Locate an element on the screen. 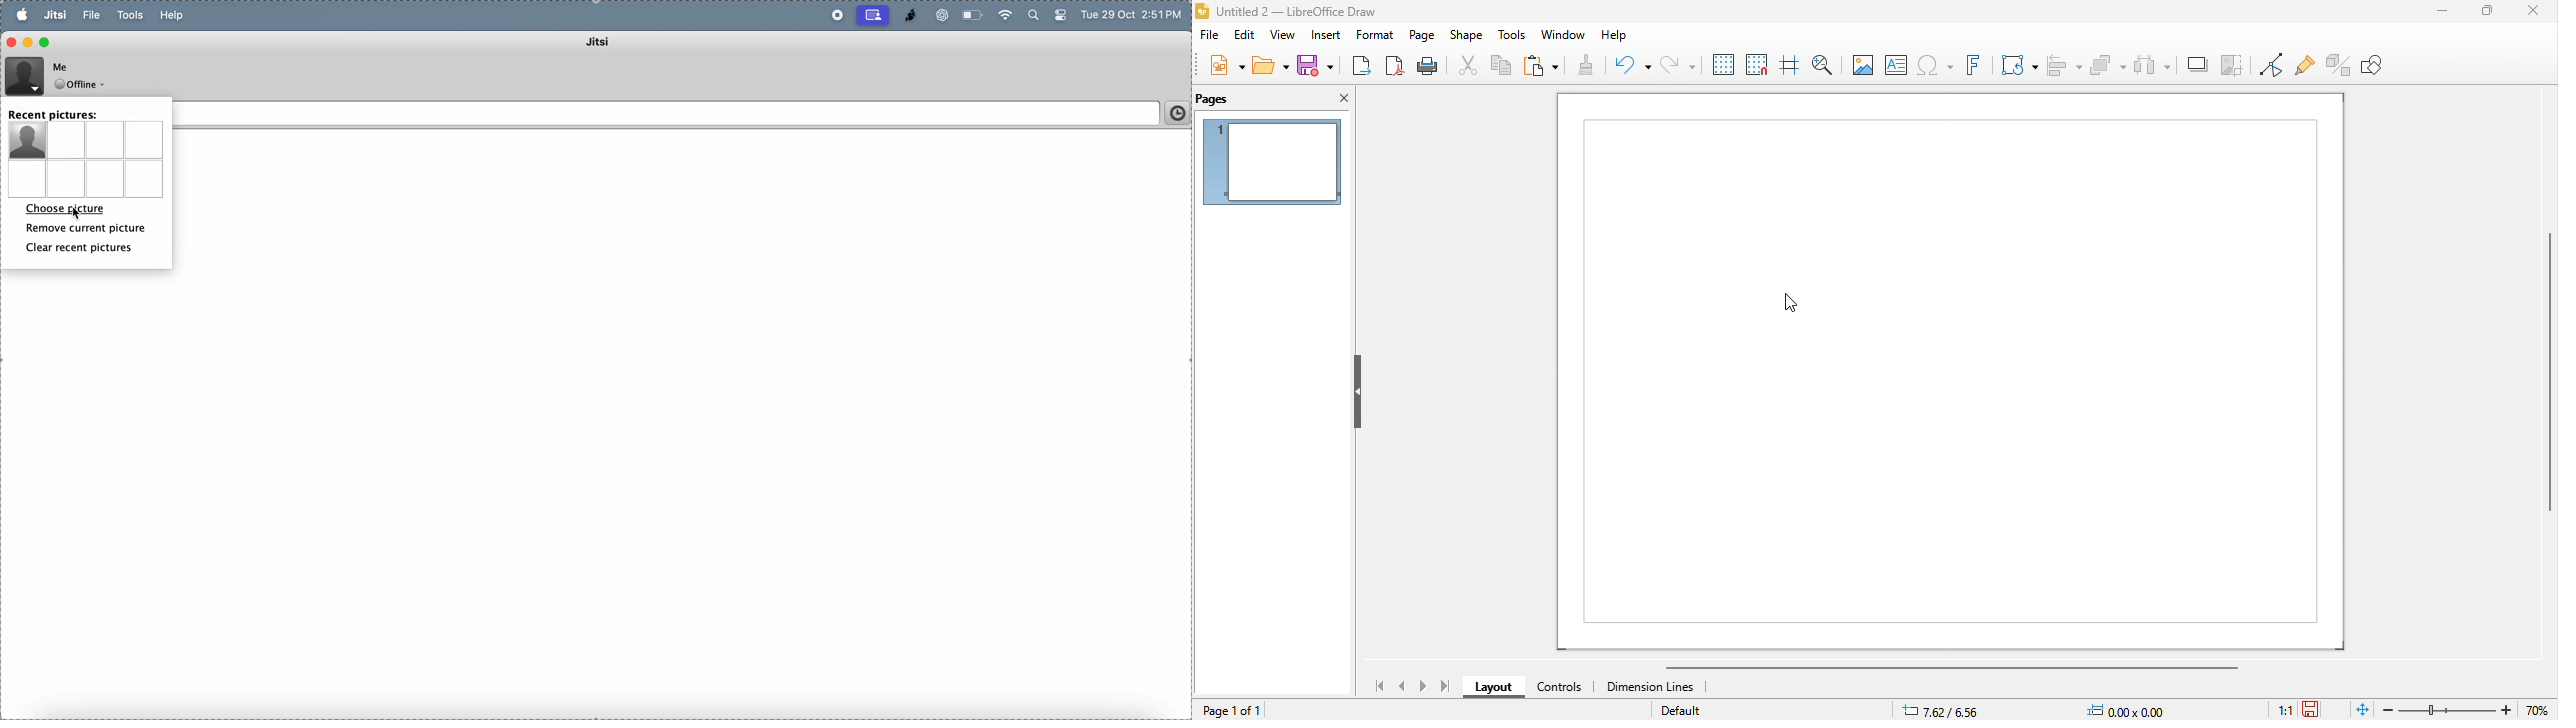  view is located at coordinates (1283, 35).